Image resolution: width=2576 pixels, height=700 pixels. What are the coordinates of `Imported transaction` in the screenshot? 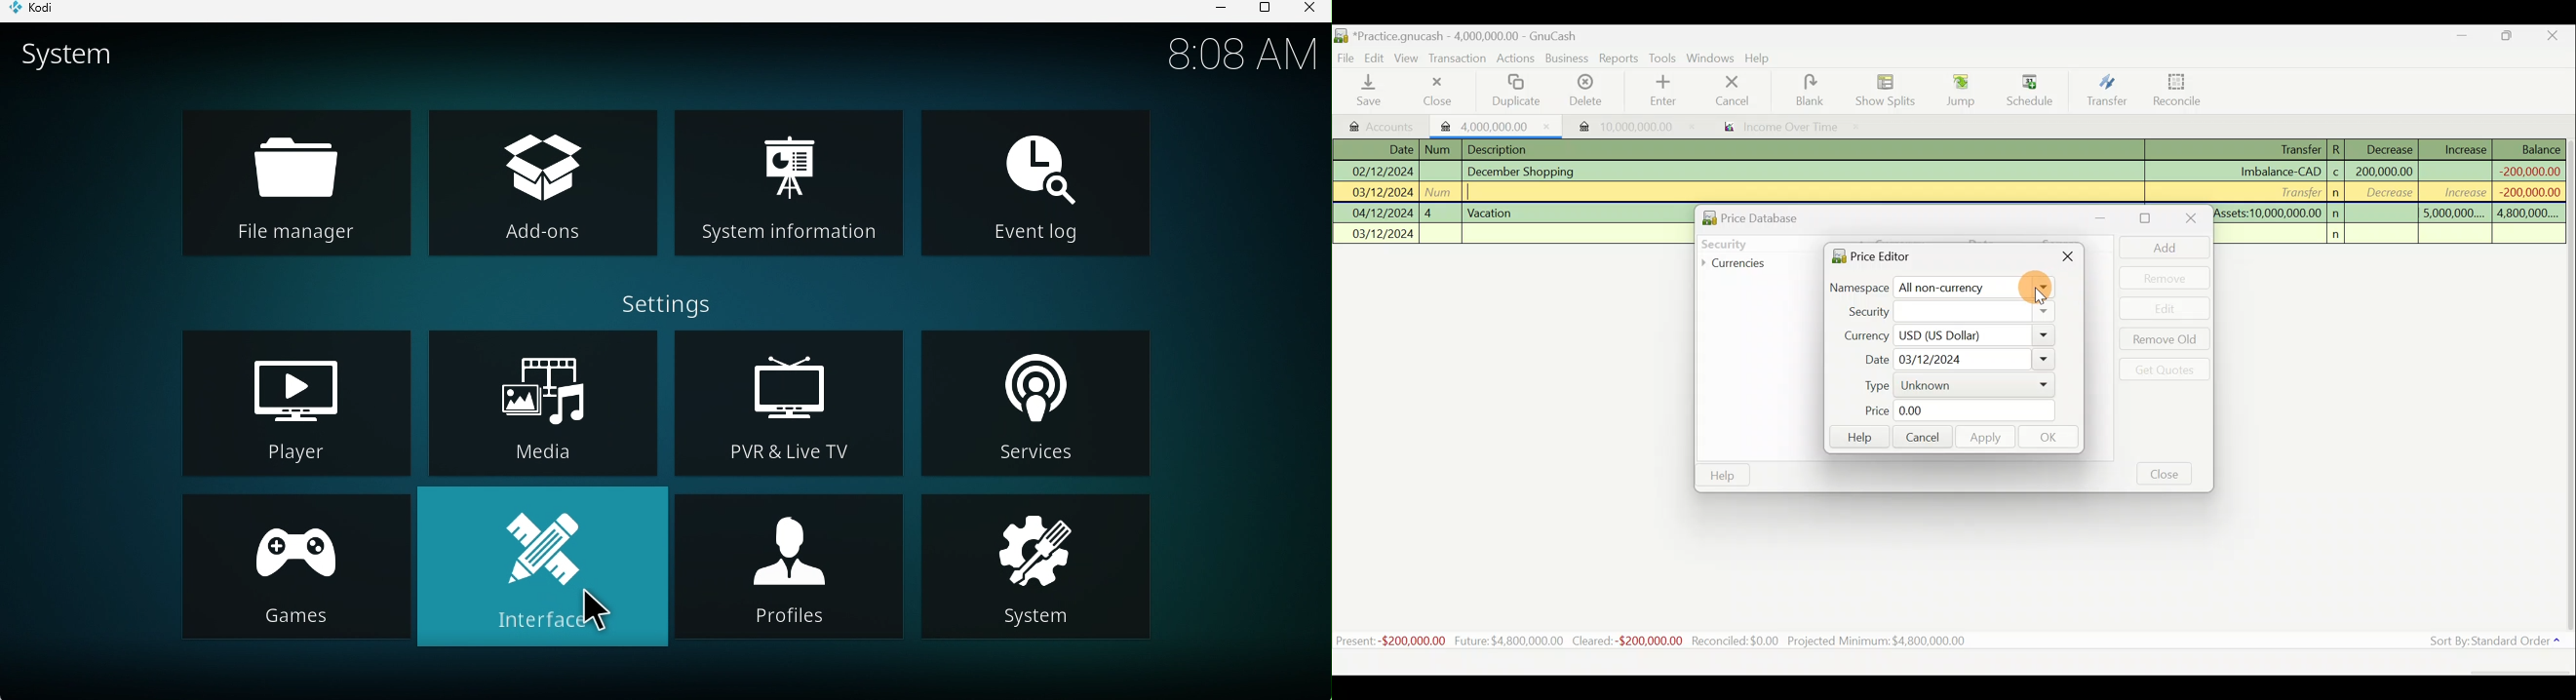 It's located at (1491, 124).